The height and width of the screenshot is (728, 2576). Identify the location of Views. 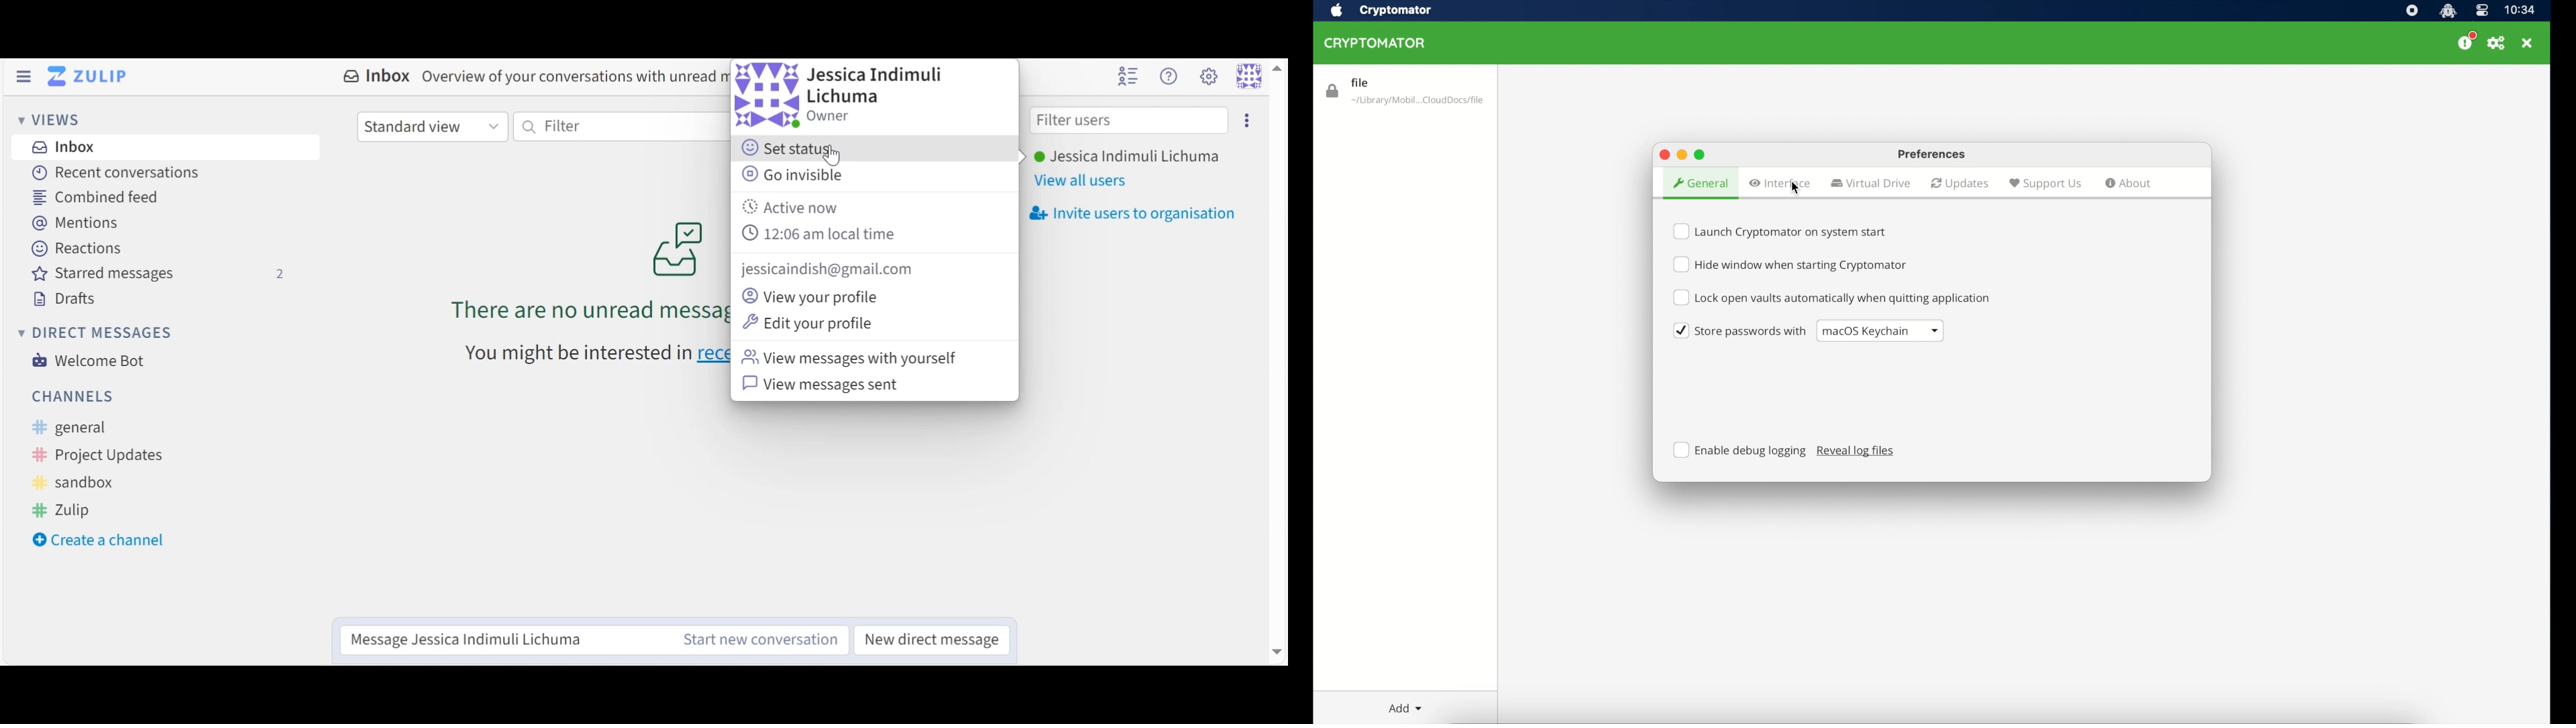
(53, 121).